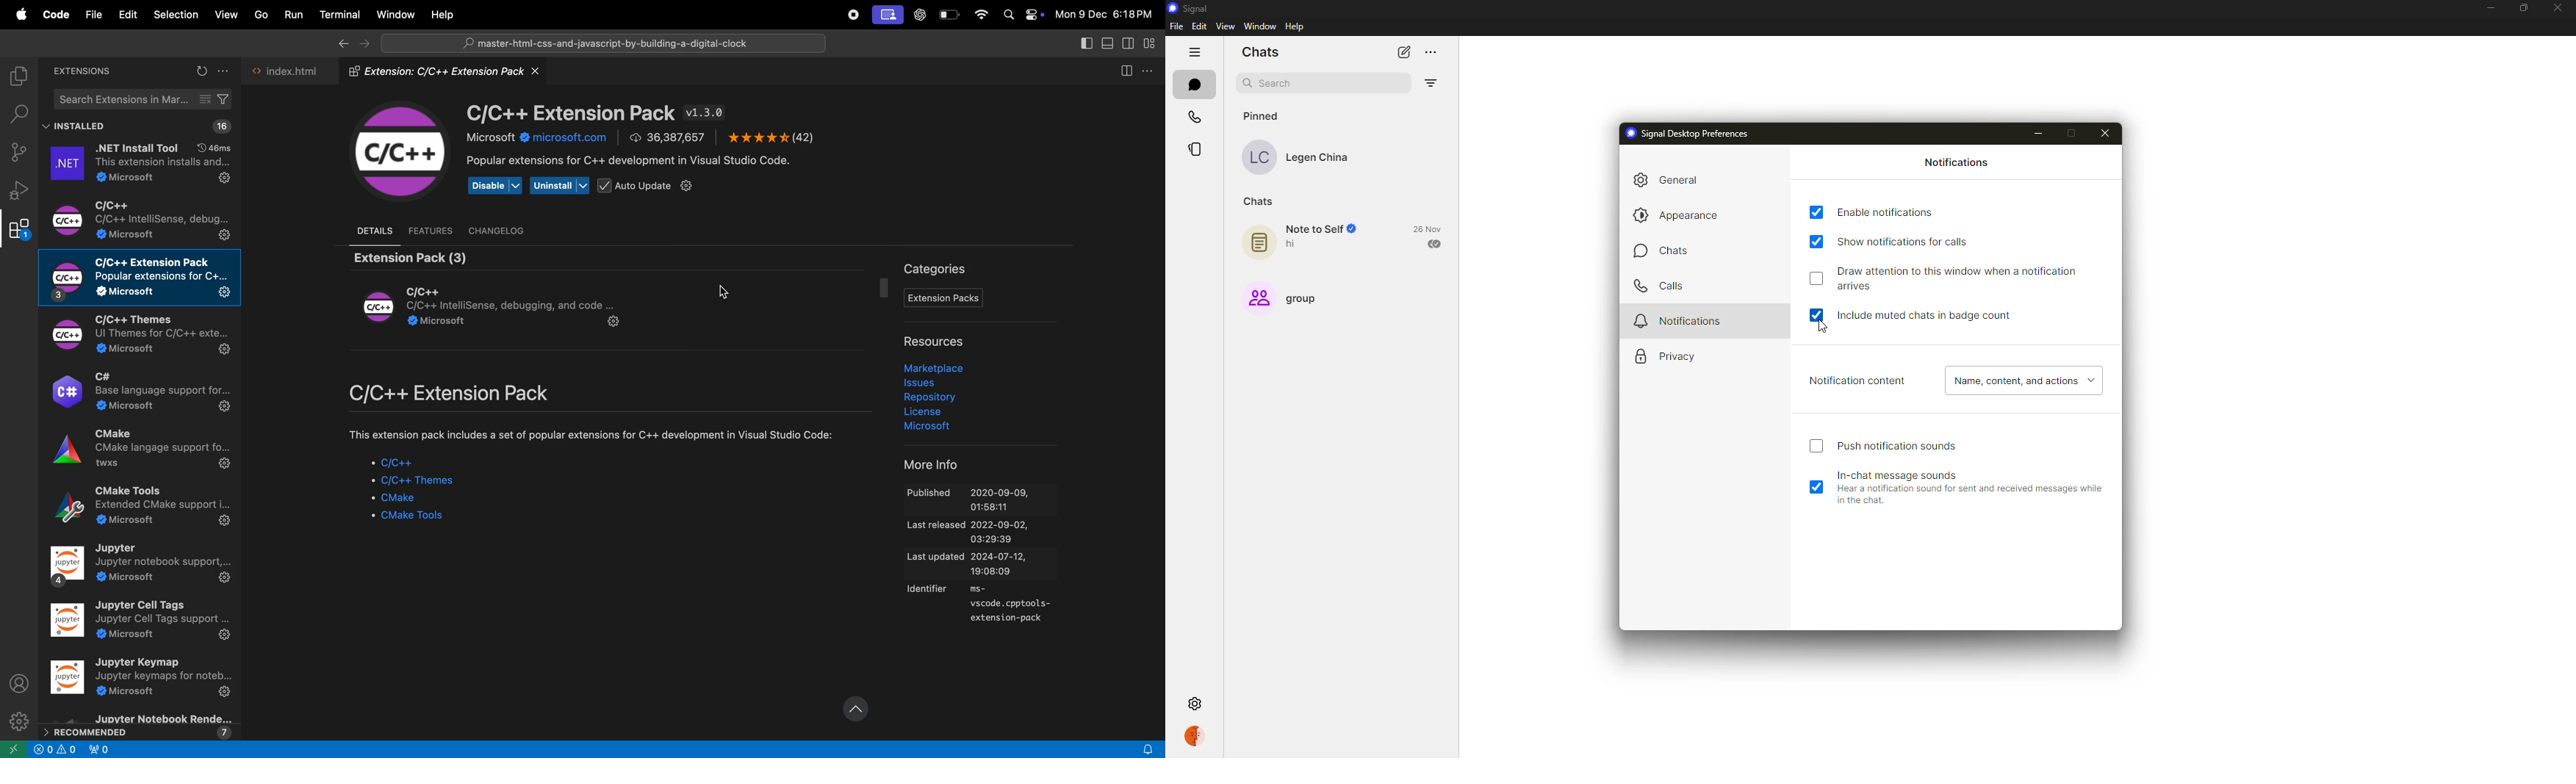 Image resolution: width=2576 pixels, height=784 pixels. Describe the element at coordinates (2522, 8) in the screenshot. I see `maximize` at that location.